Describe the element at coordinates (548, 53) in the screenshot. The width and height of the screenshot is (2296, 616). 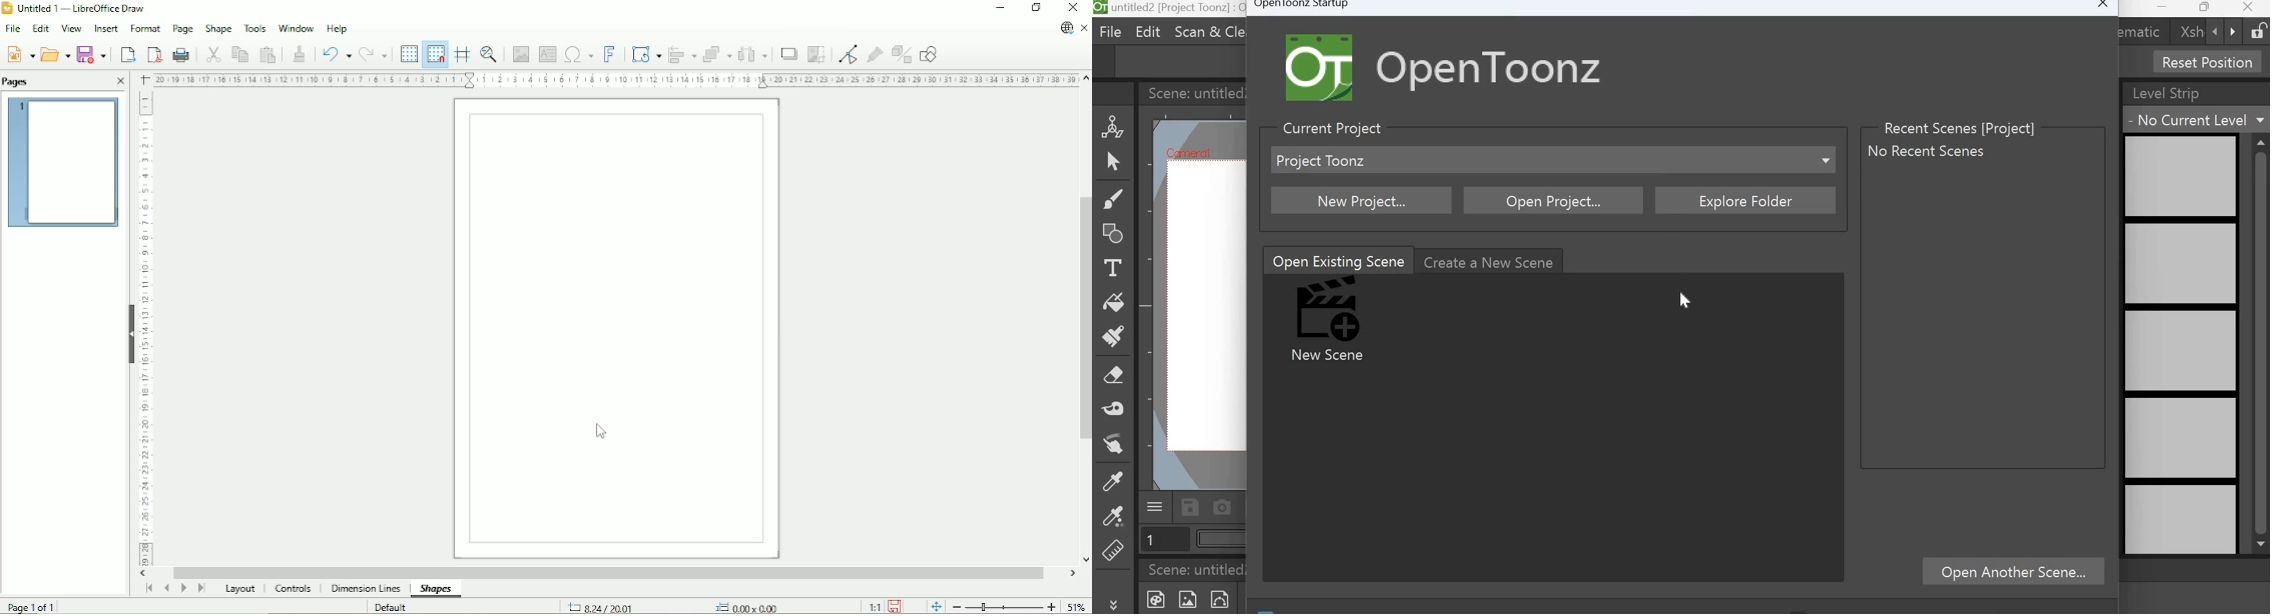
I see `Insert text box` at that location.